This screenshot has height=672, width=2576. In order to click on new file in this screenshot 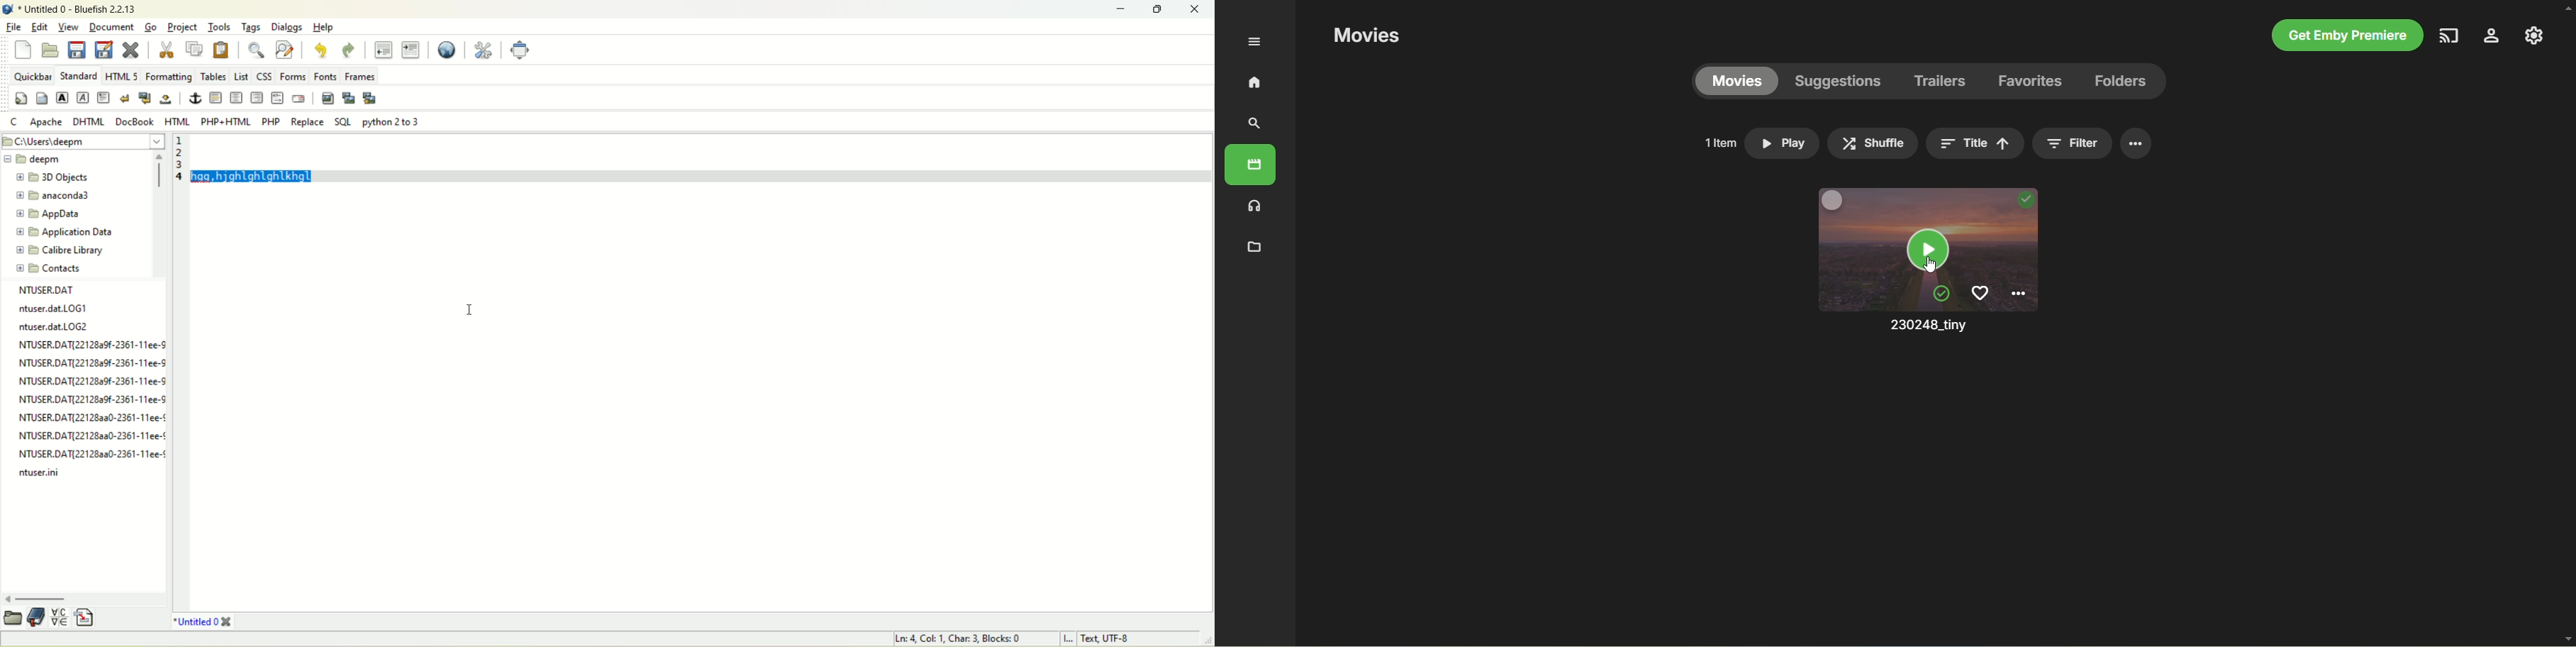, I will do `click(24, 50)`.